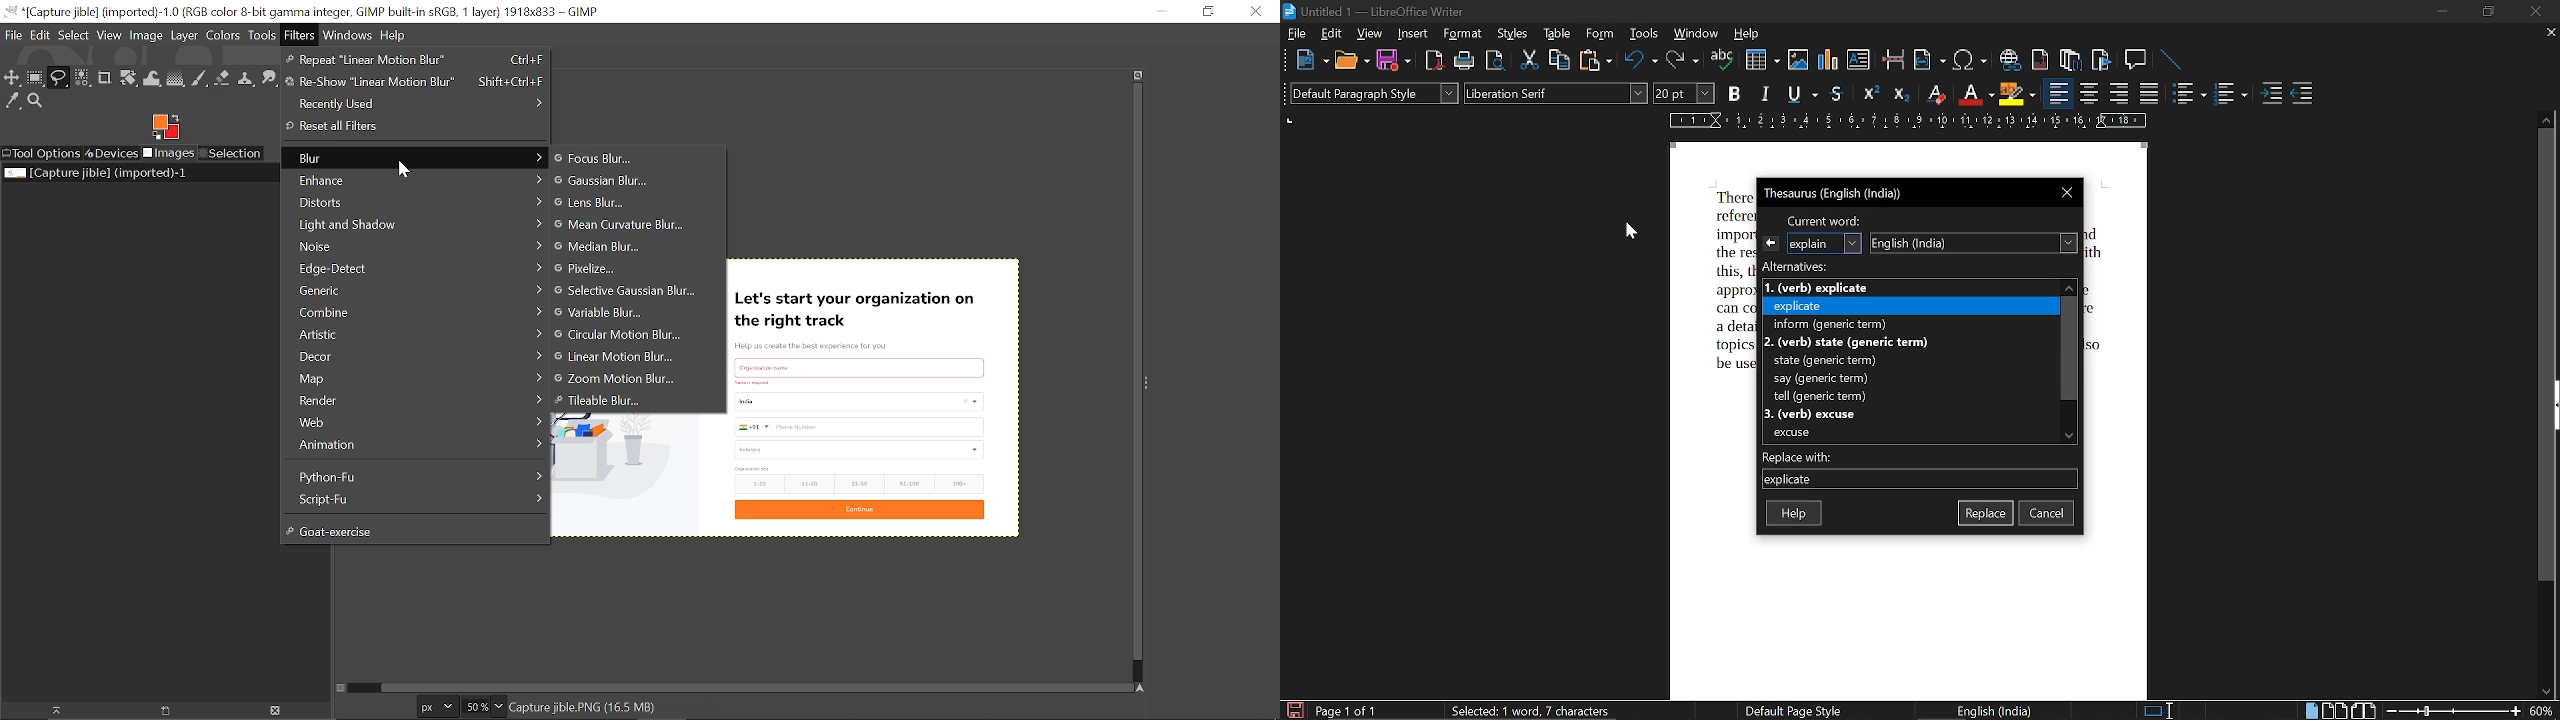  Describe the element at coordinates (1823, 221) in the screenshot. I see `current word` at that location.